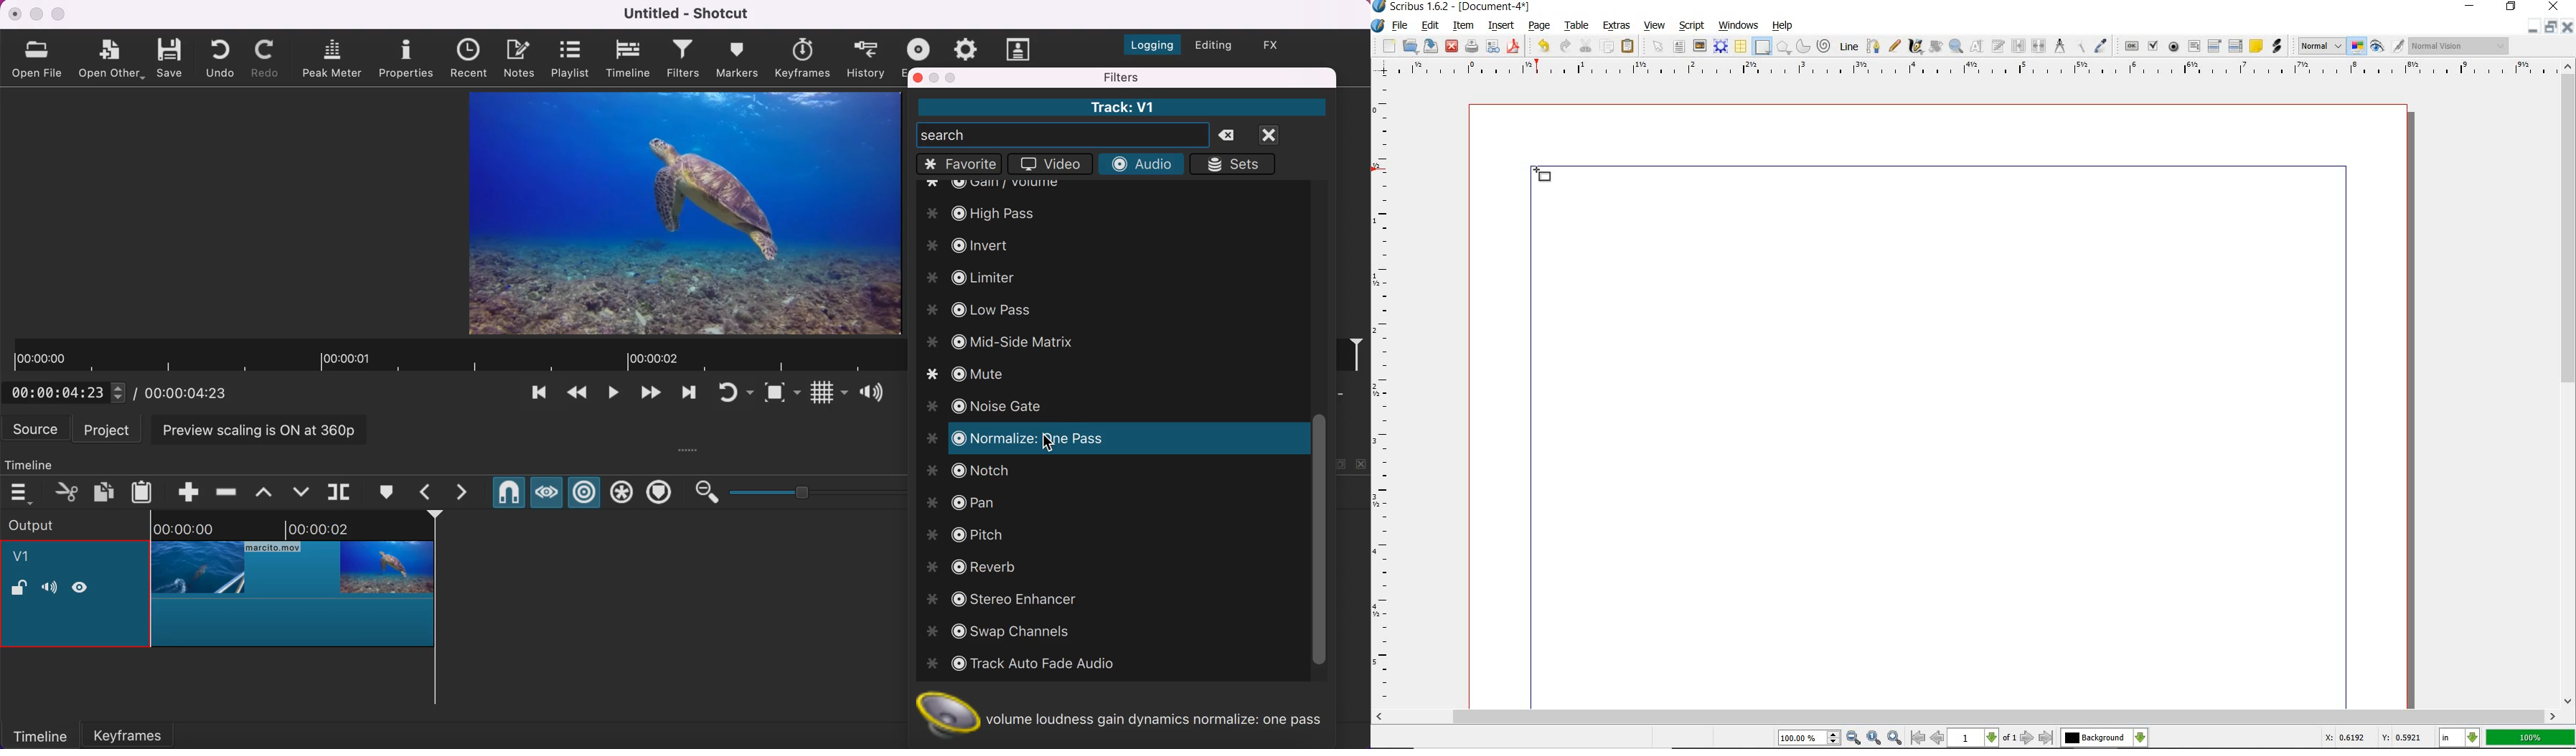 Image resolution: width=2576 pixels, height=756 pixels. I want to click on redo, so click(1566, 46).